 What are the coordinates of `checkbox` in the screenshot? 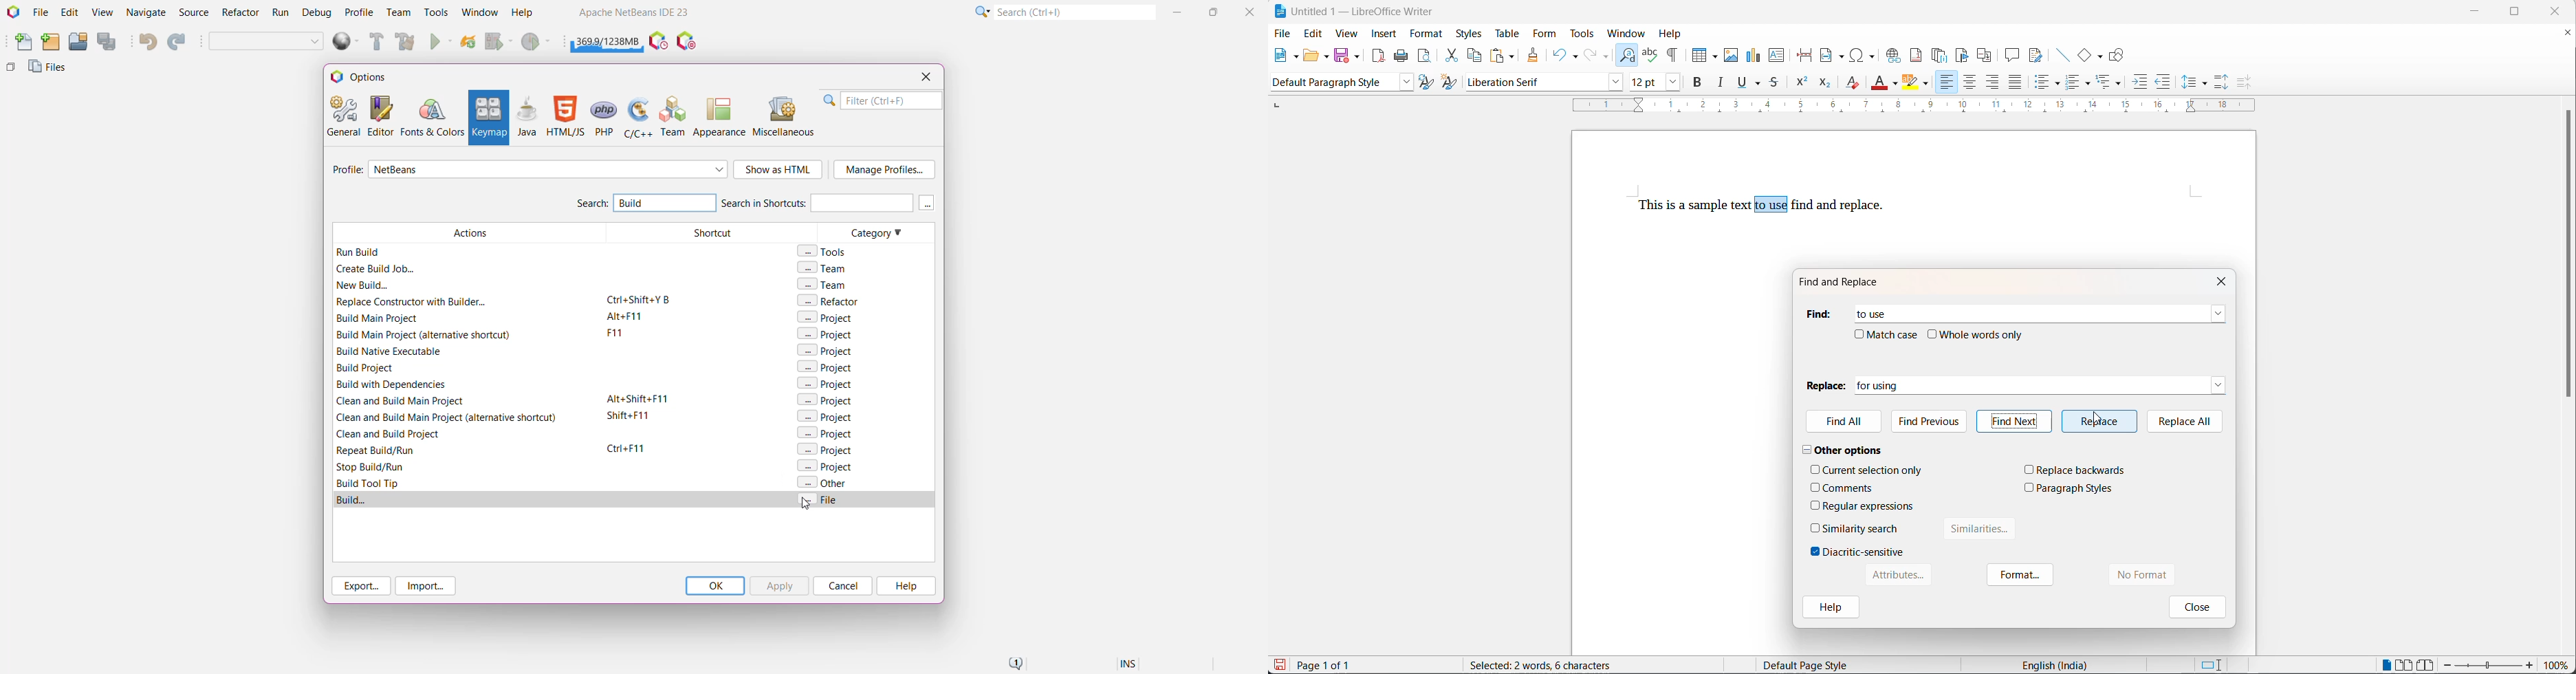 It's located at (1815, 505).